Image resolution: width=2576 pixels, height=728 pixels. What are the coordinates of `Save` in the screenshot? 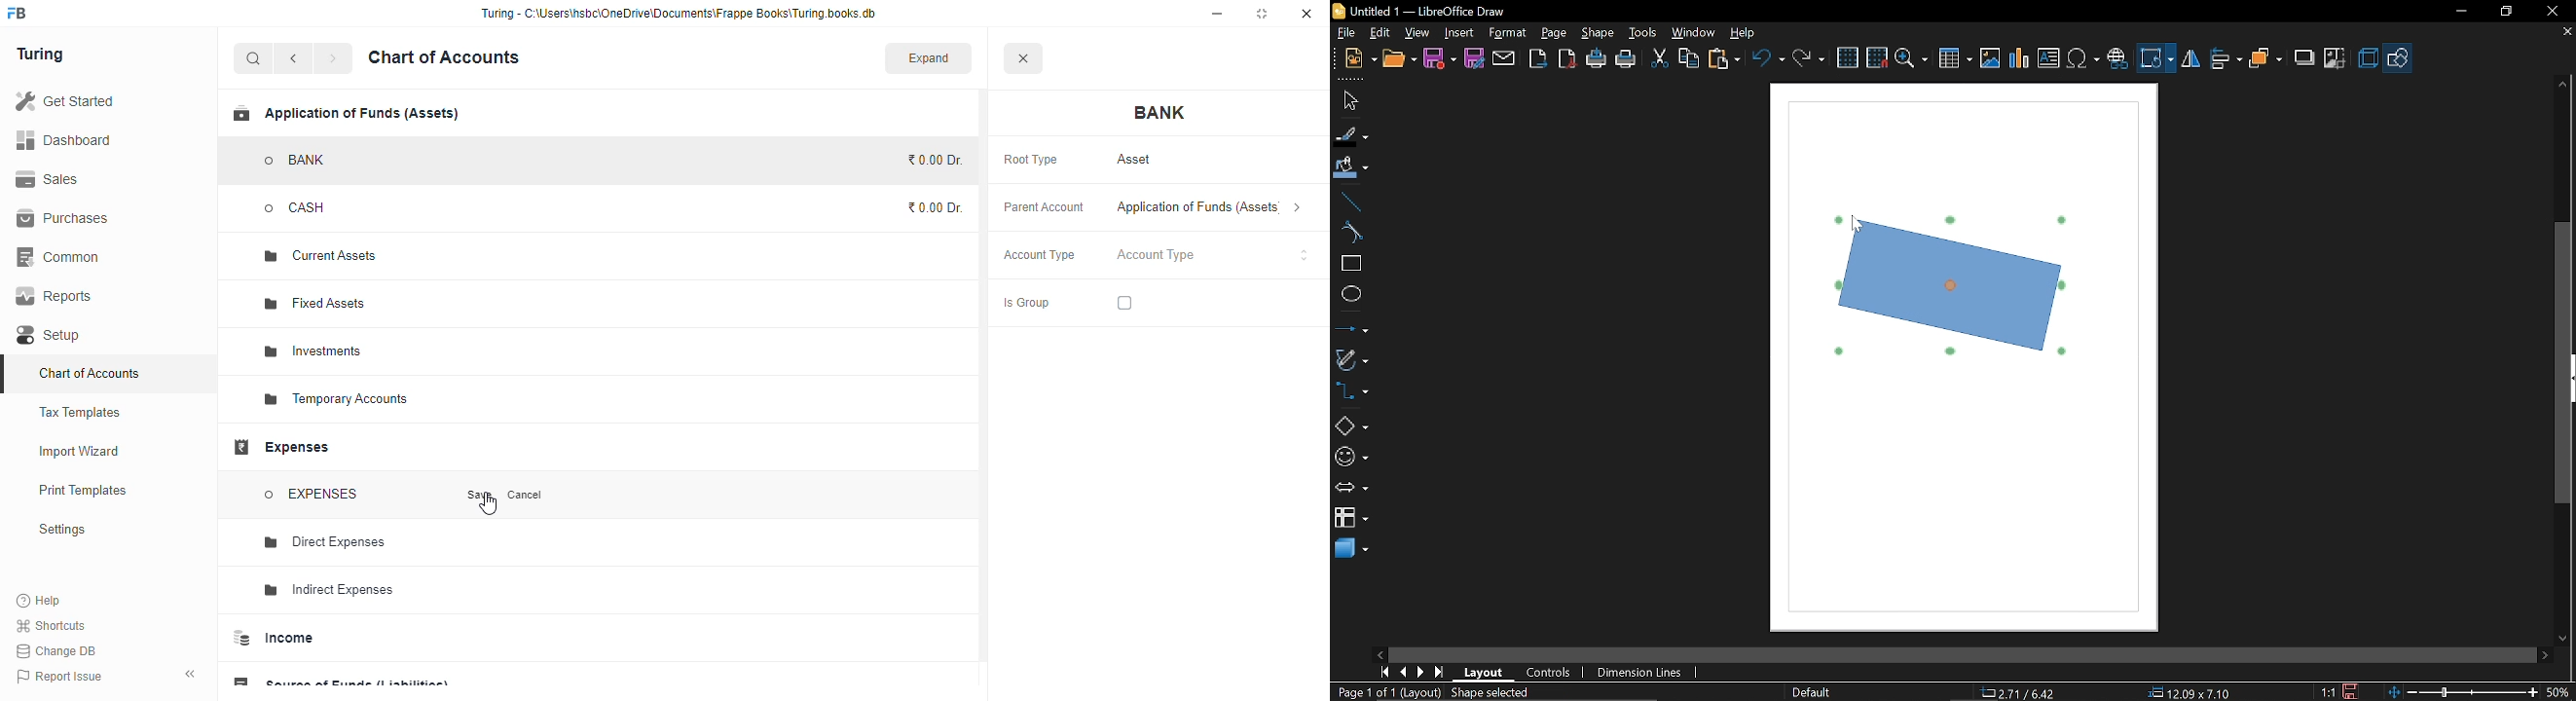 It's located at (1439, 58).